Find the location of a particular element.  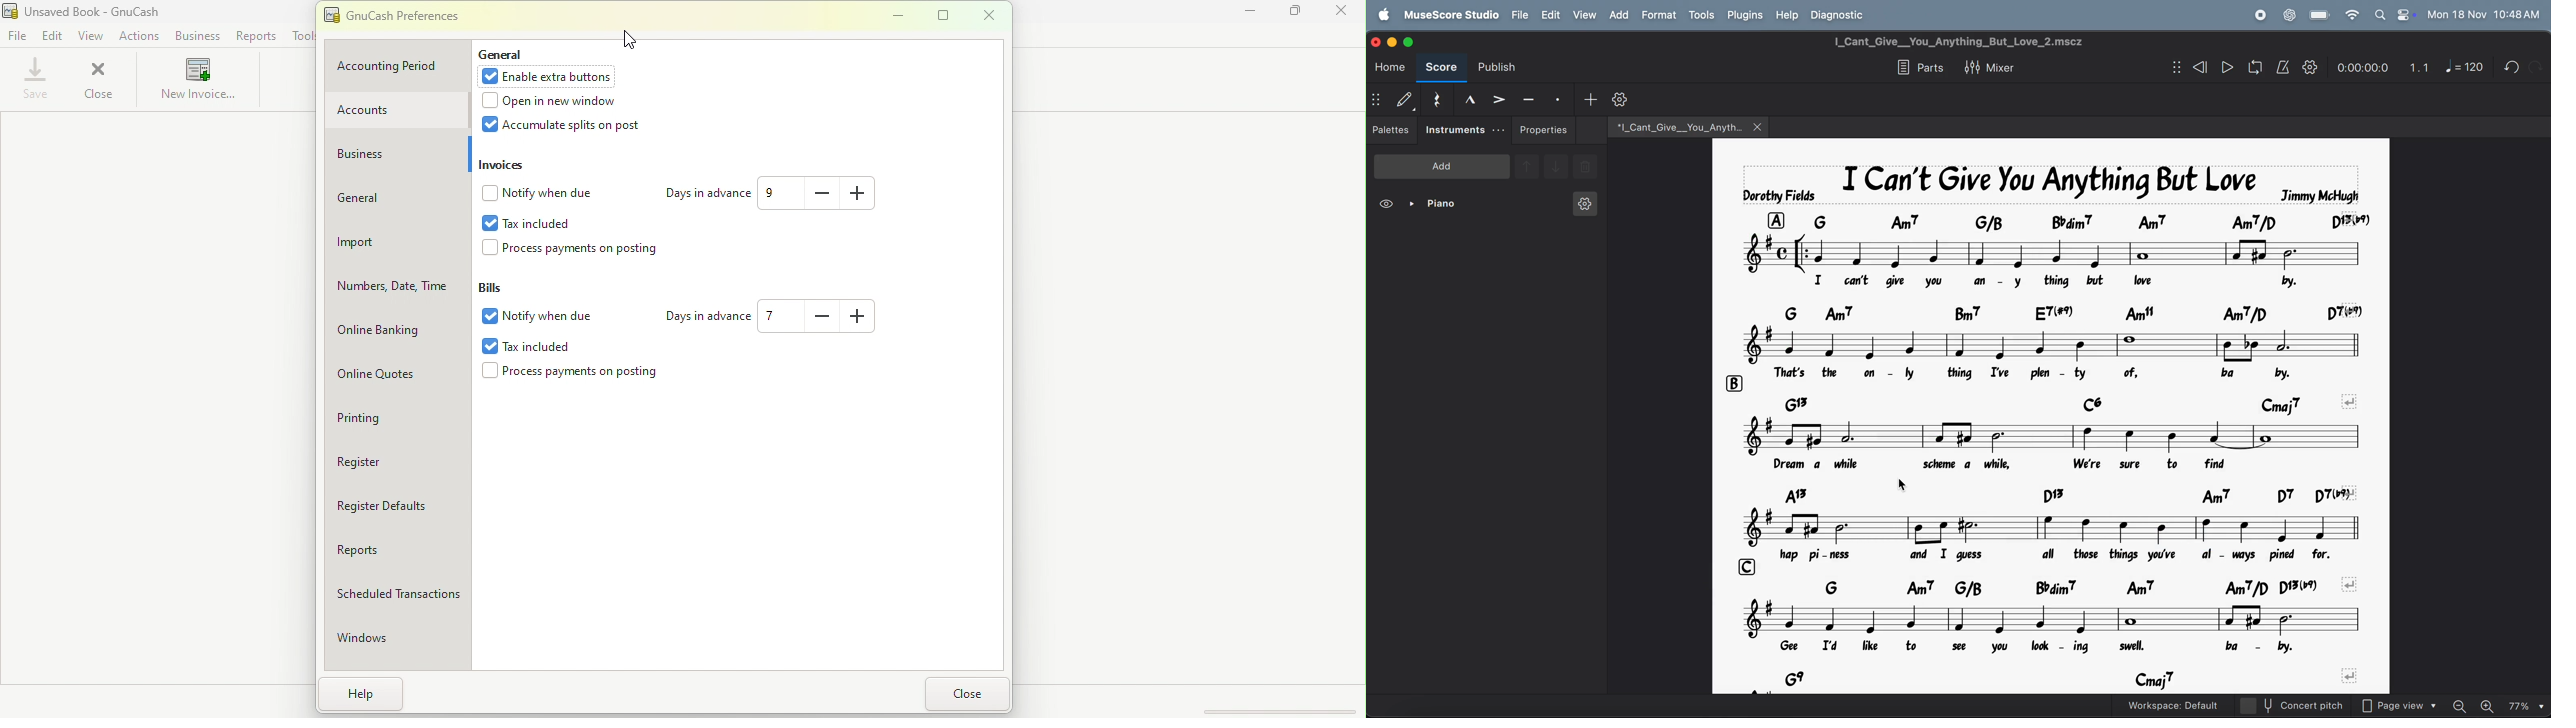

muse score studio is located at coordinates (1451, 14).